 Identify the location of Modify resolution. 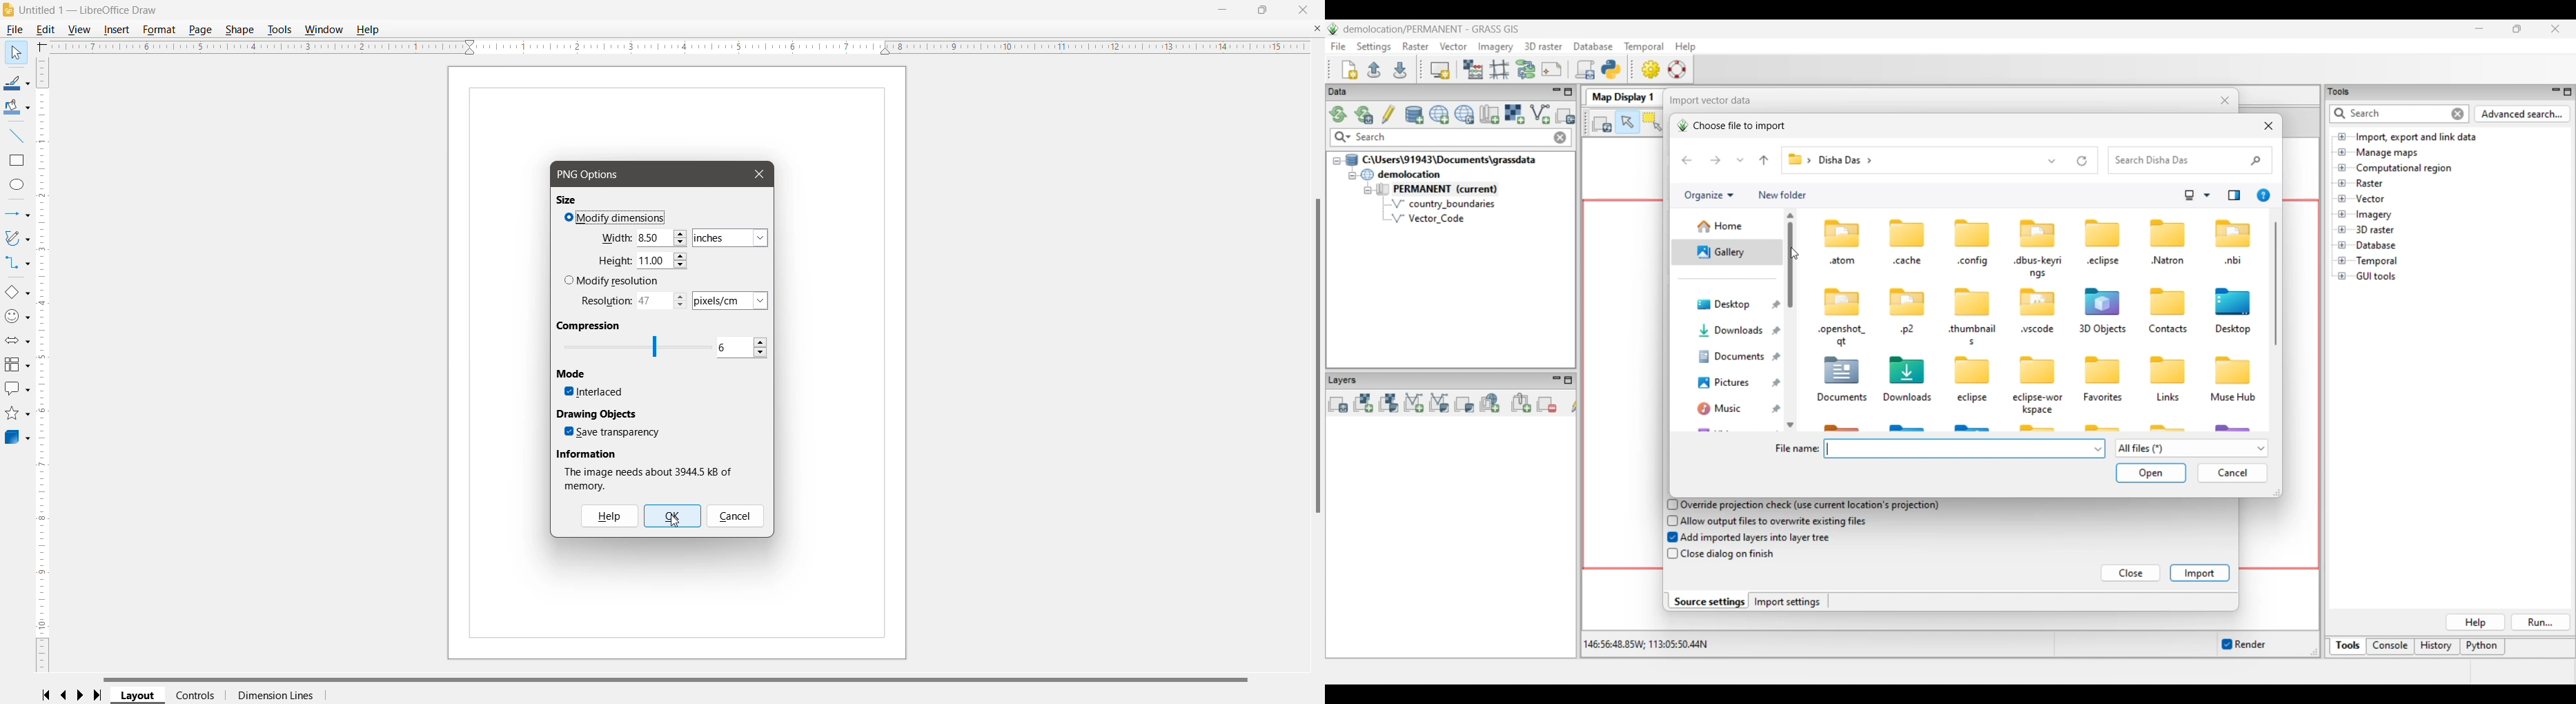
(611, 281).